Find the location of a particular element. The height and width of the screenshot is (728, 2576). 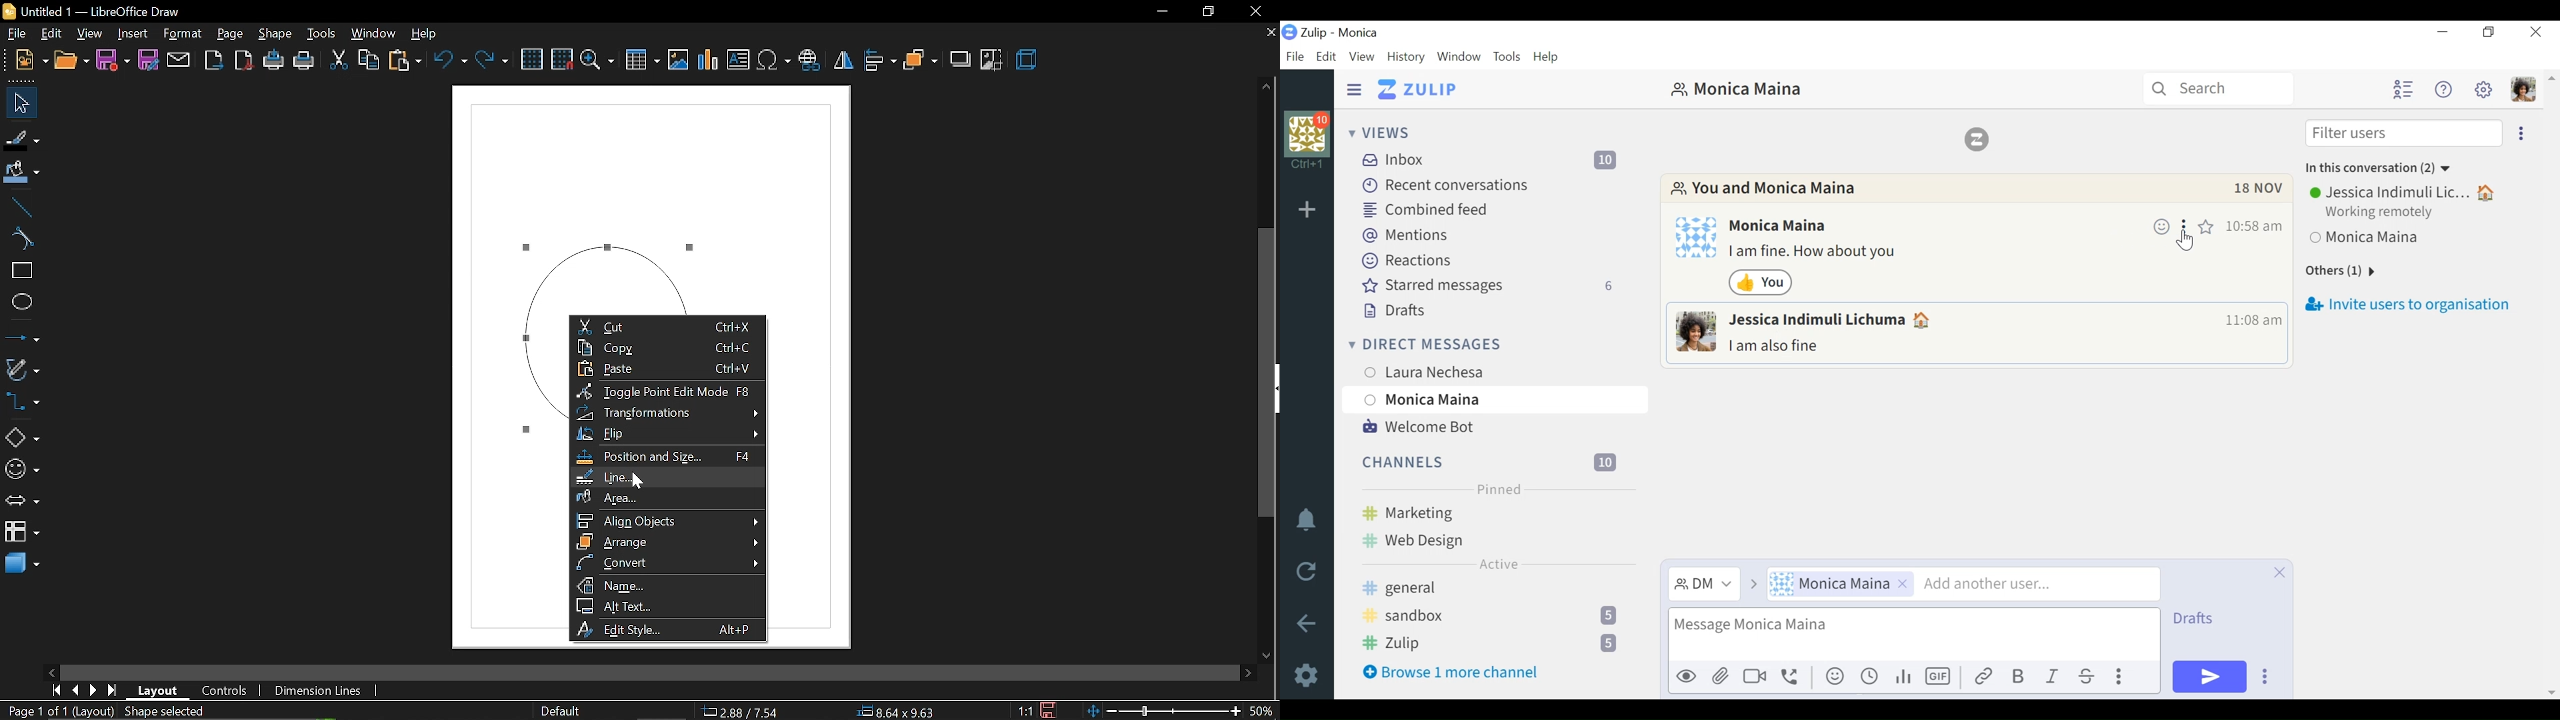

move left is located at coordinates (51, 673).